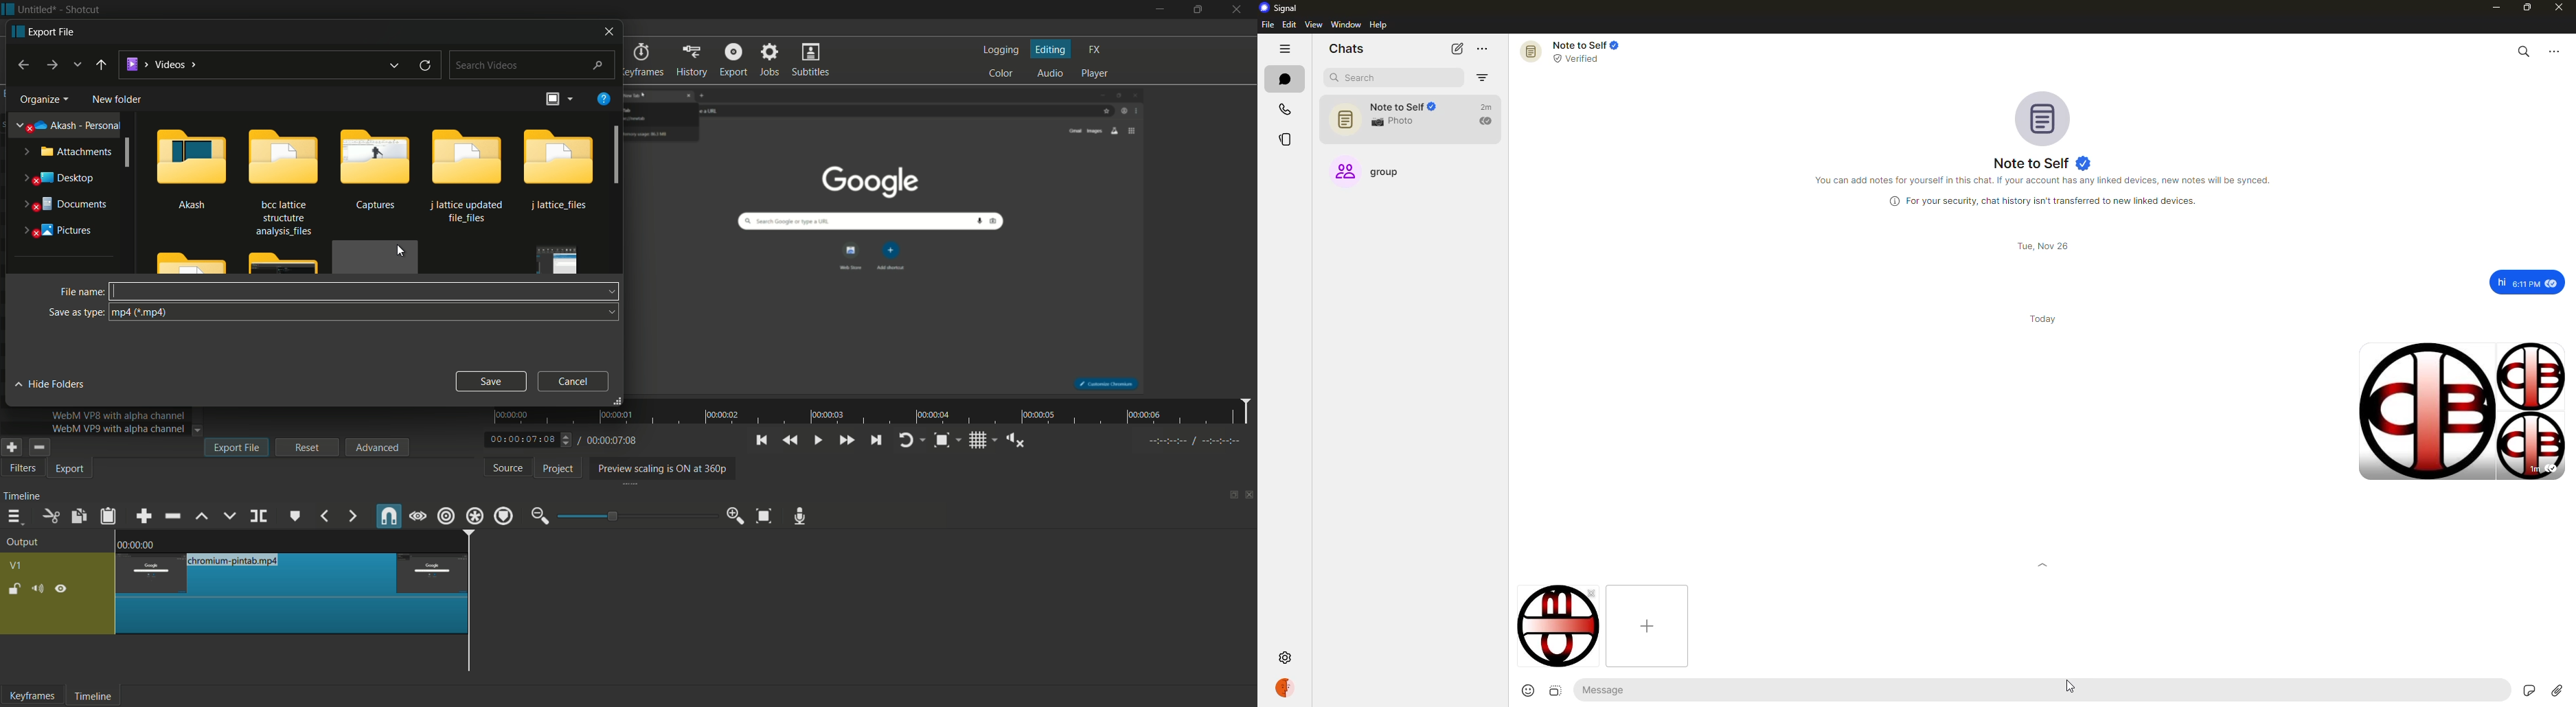  What do you see at coordinates (174, 516) in the screenshot?
I see `ripple delete` at bounding box center [174, 516].